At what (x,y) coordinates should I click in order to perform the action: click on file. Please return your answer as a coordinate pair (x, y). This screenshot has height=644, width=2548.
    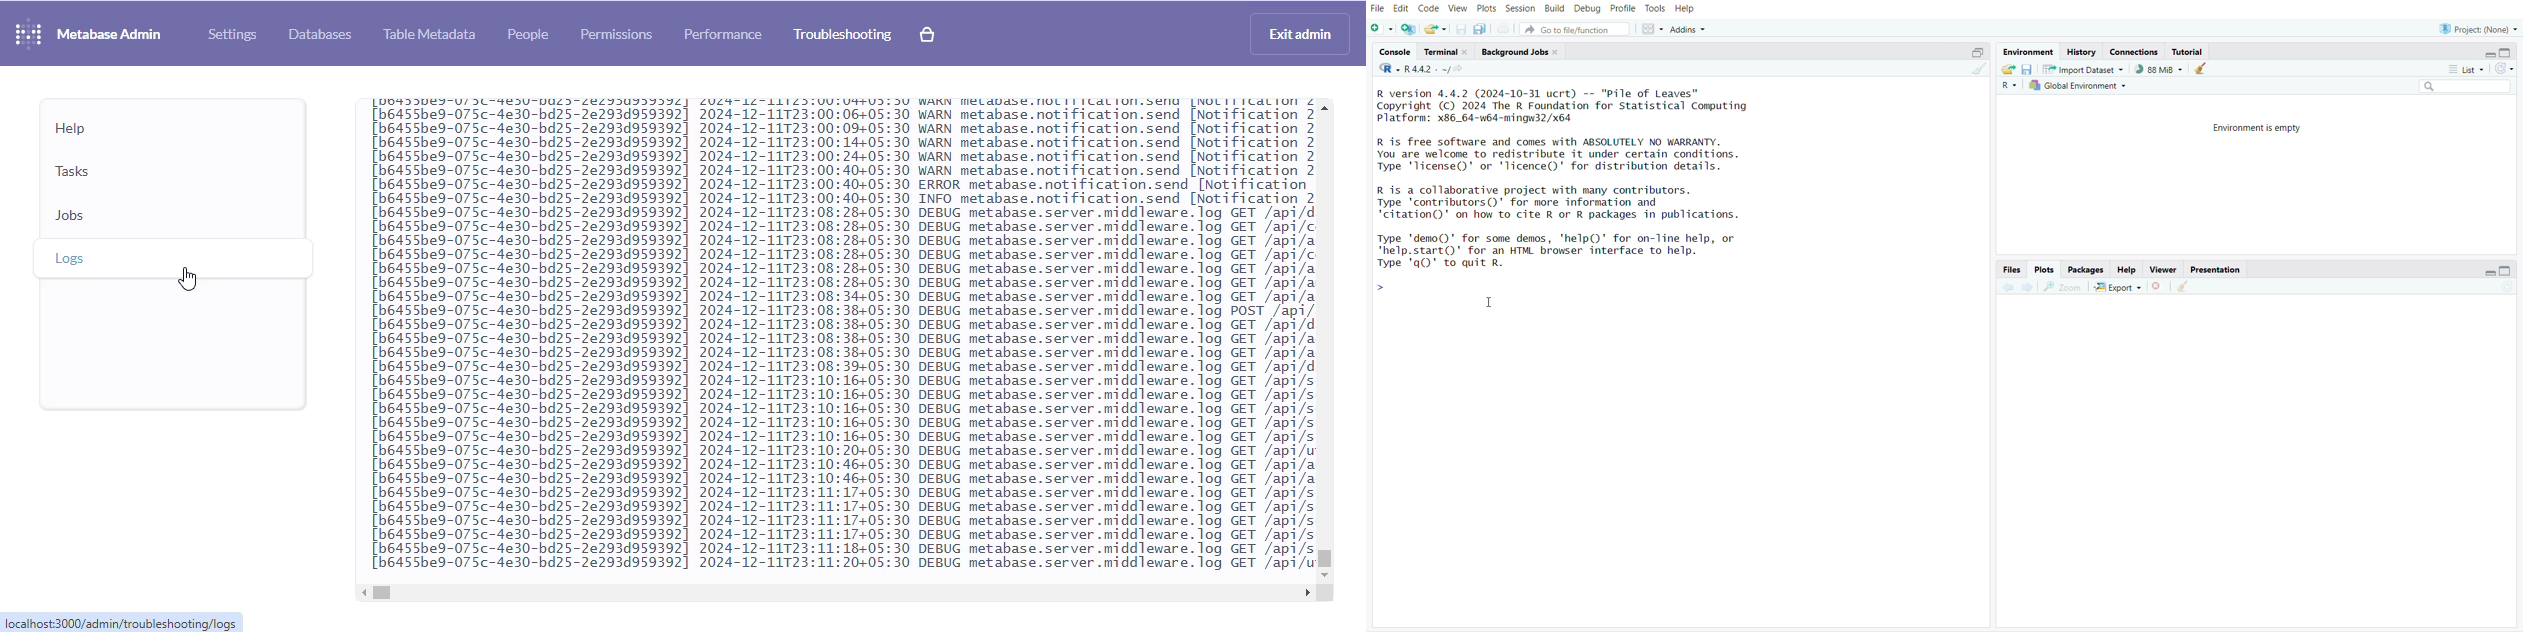
    Looking at the image, I should click on (1378, 10).